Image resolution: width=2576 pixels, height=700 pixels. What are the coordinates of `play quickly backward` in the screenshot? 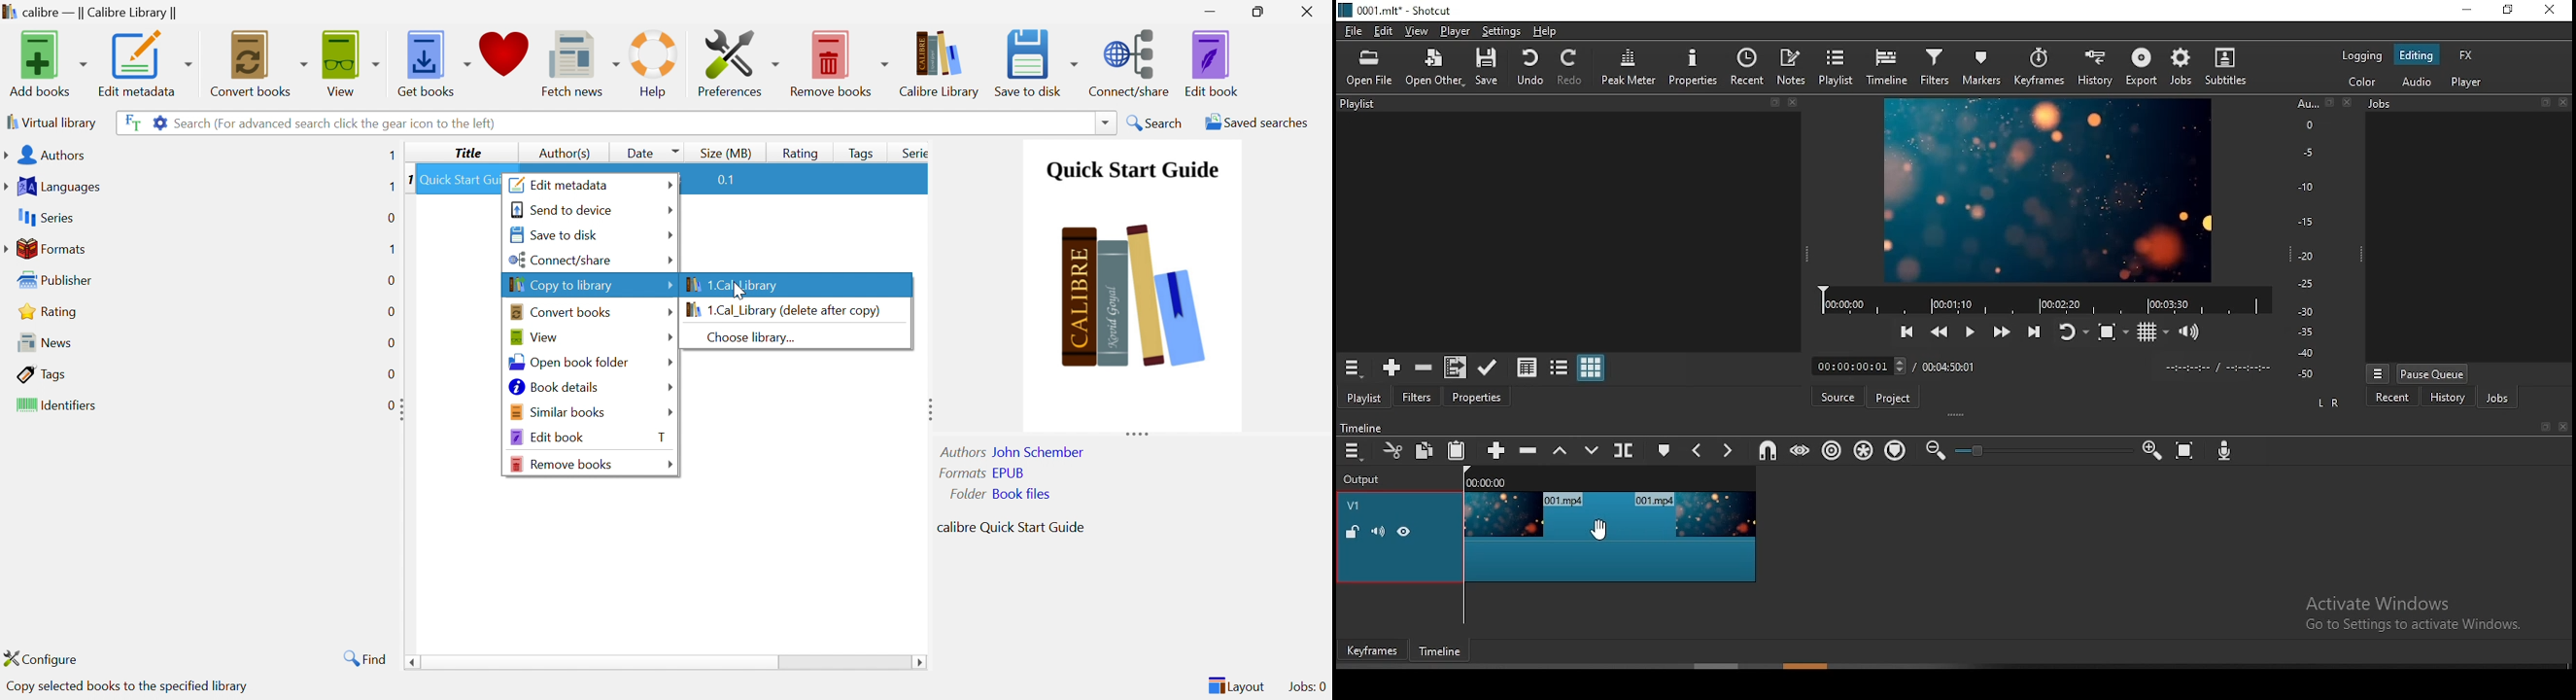 It's located at (1941, 330).